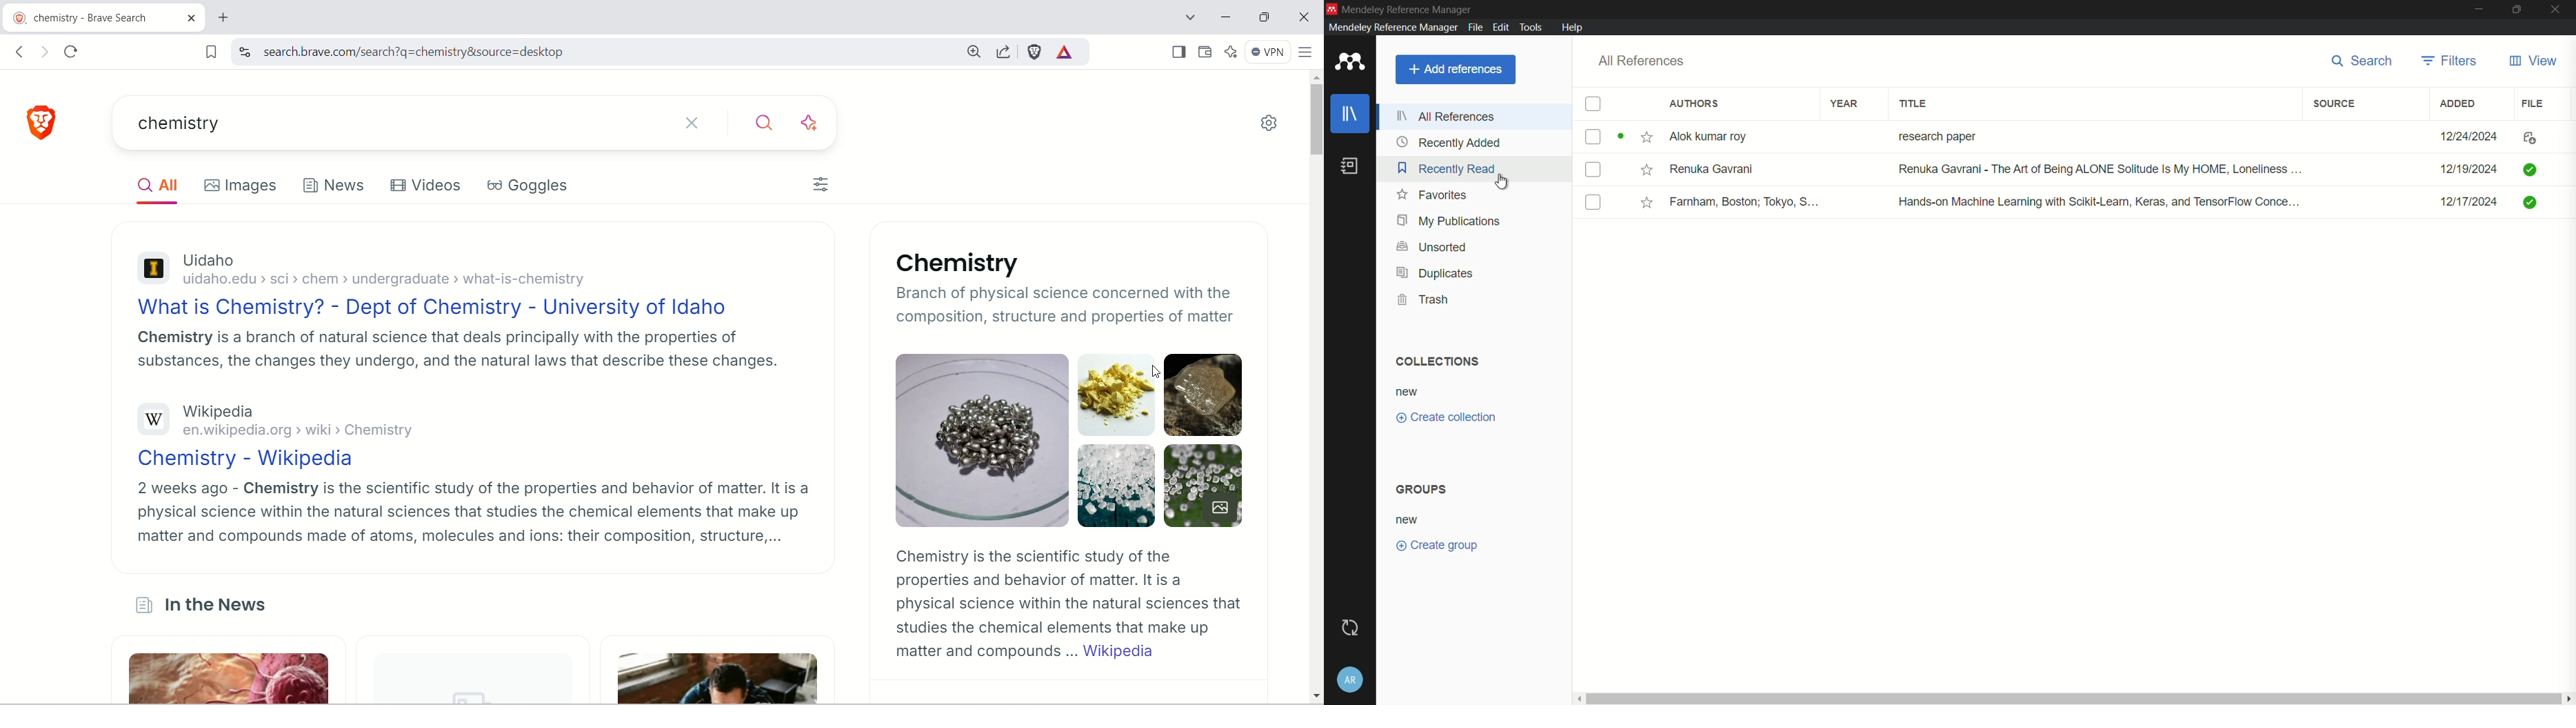  I want to click on Scroll Right, so click(2569, 698).